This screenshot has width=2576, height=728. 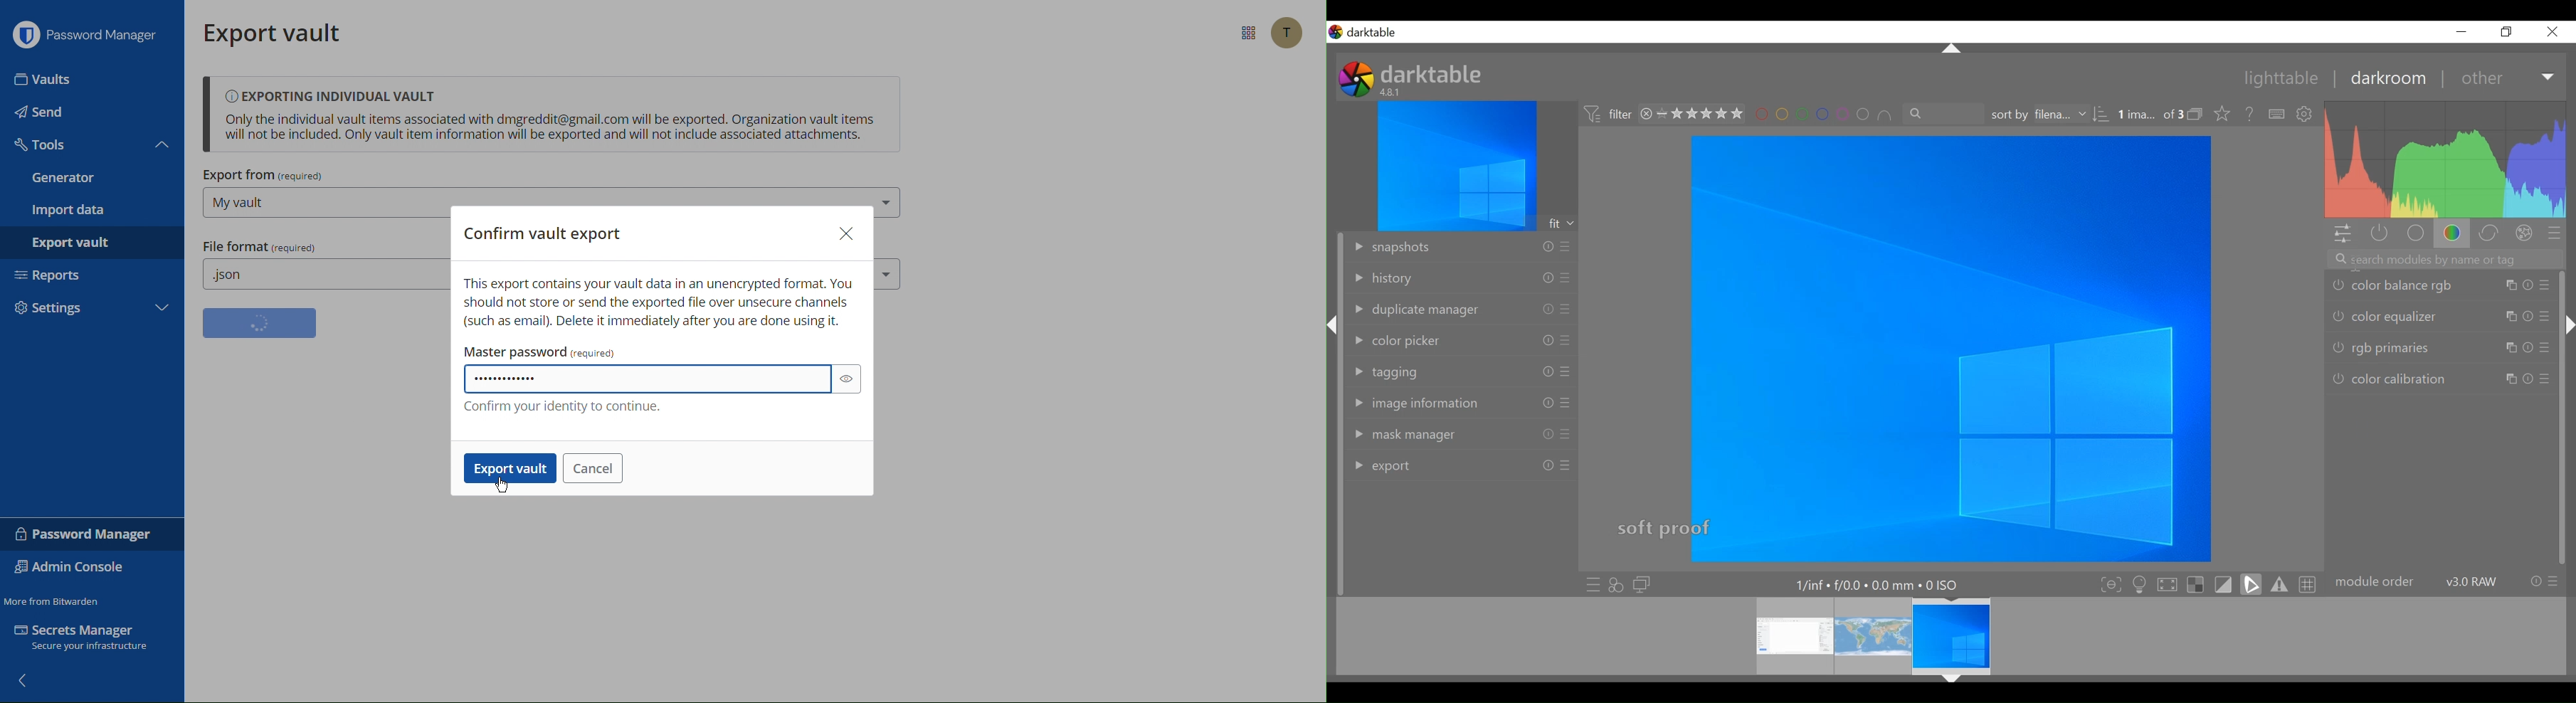 I want to click on toggle focus-peaking mode, so click(x=2108, y=584).